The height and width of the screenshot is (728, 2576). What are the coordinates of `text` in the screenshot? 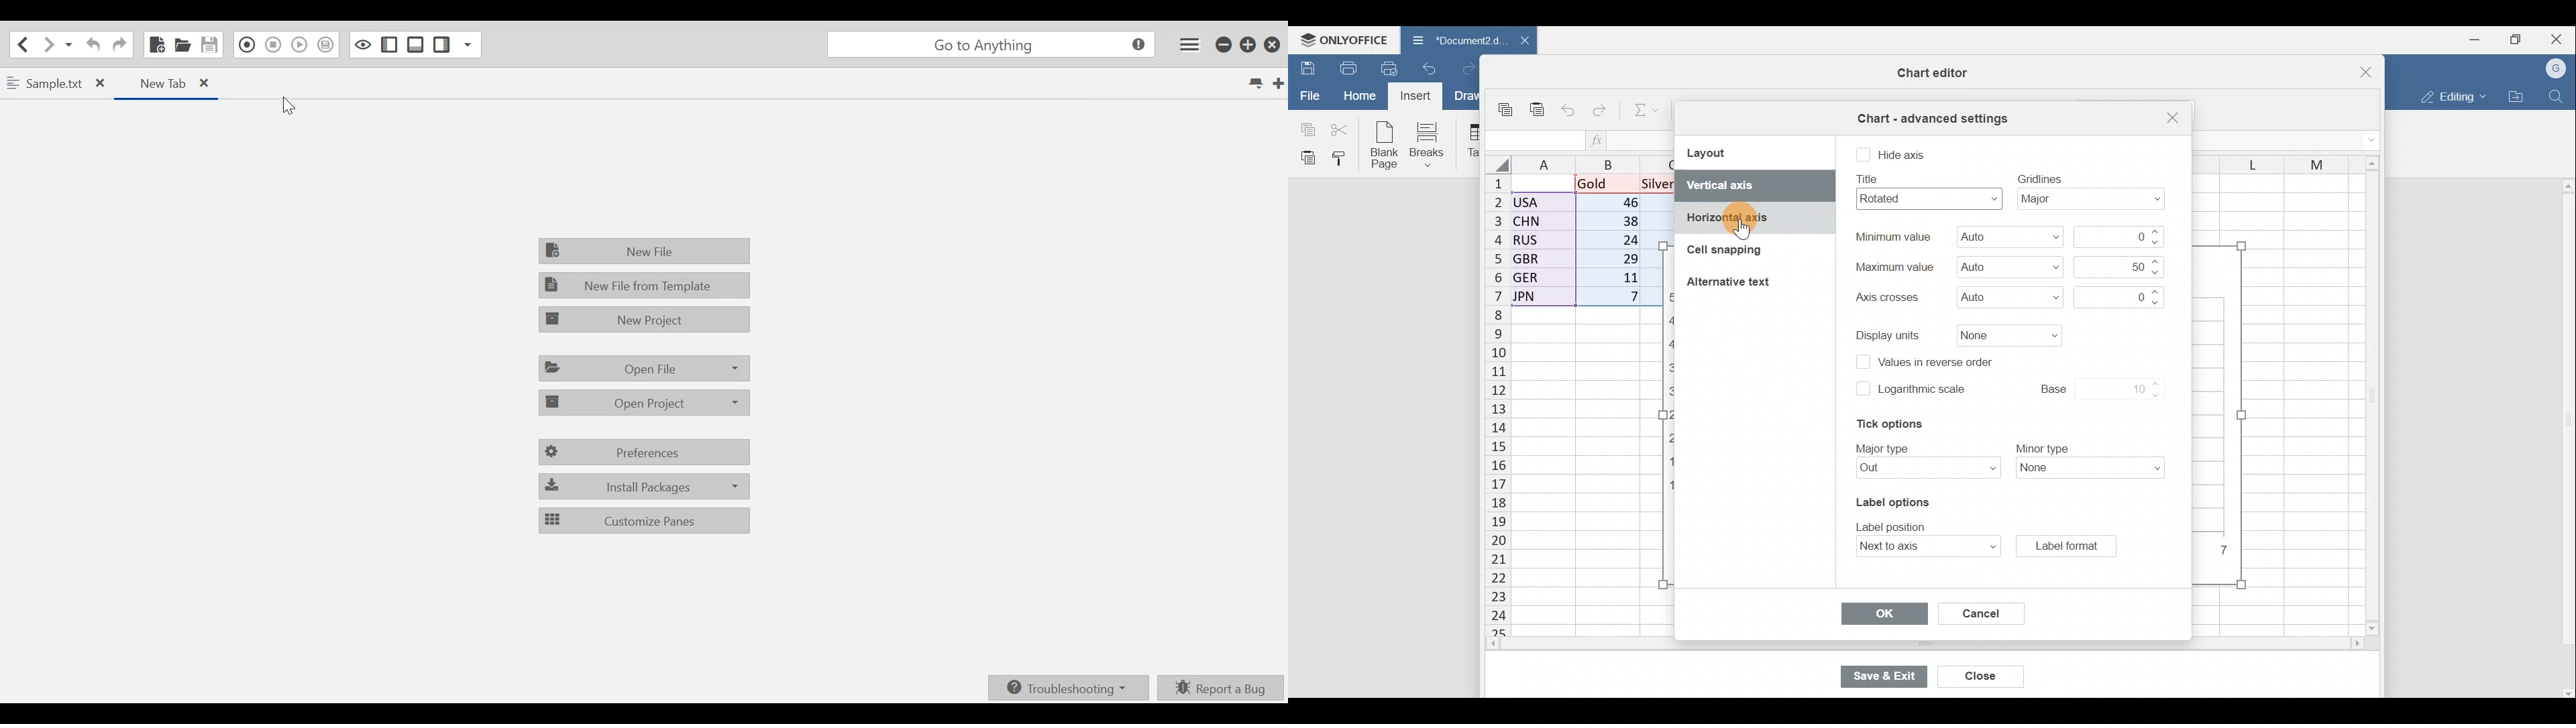 It's located at (1885, 298).